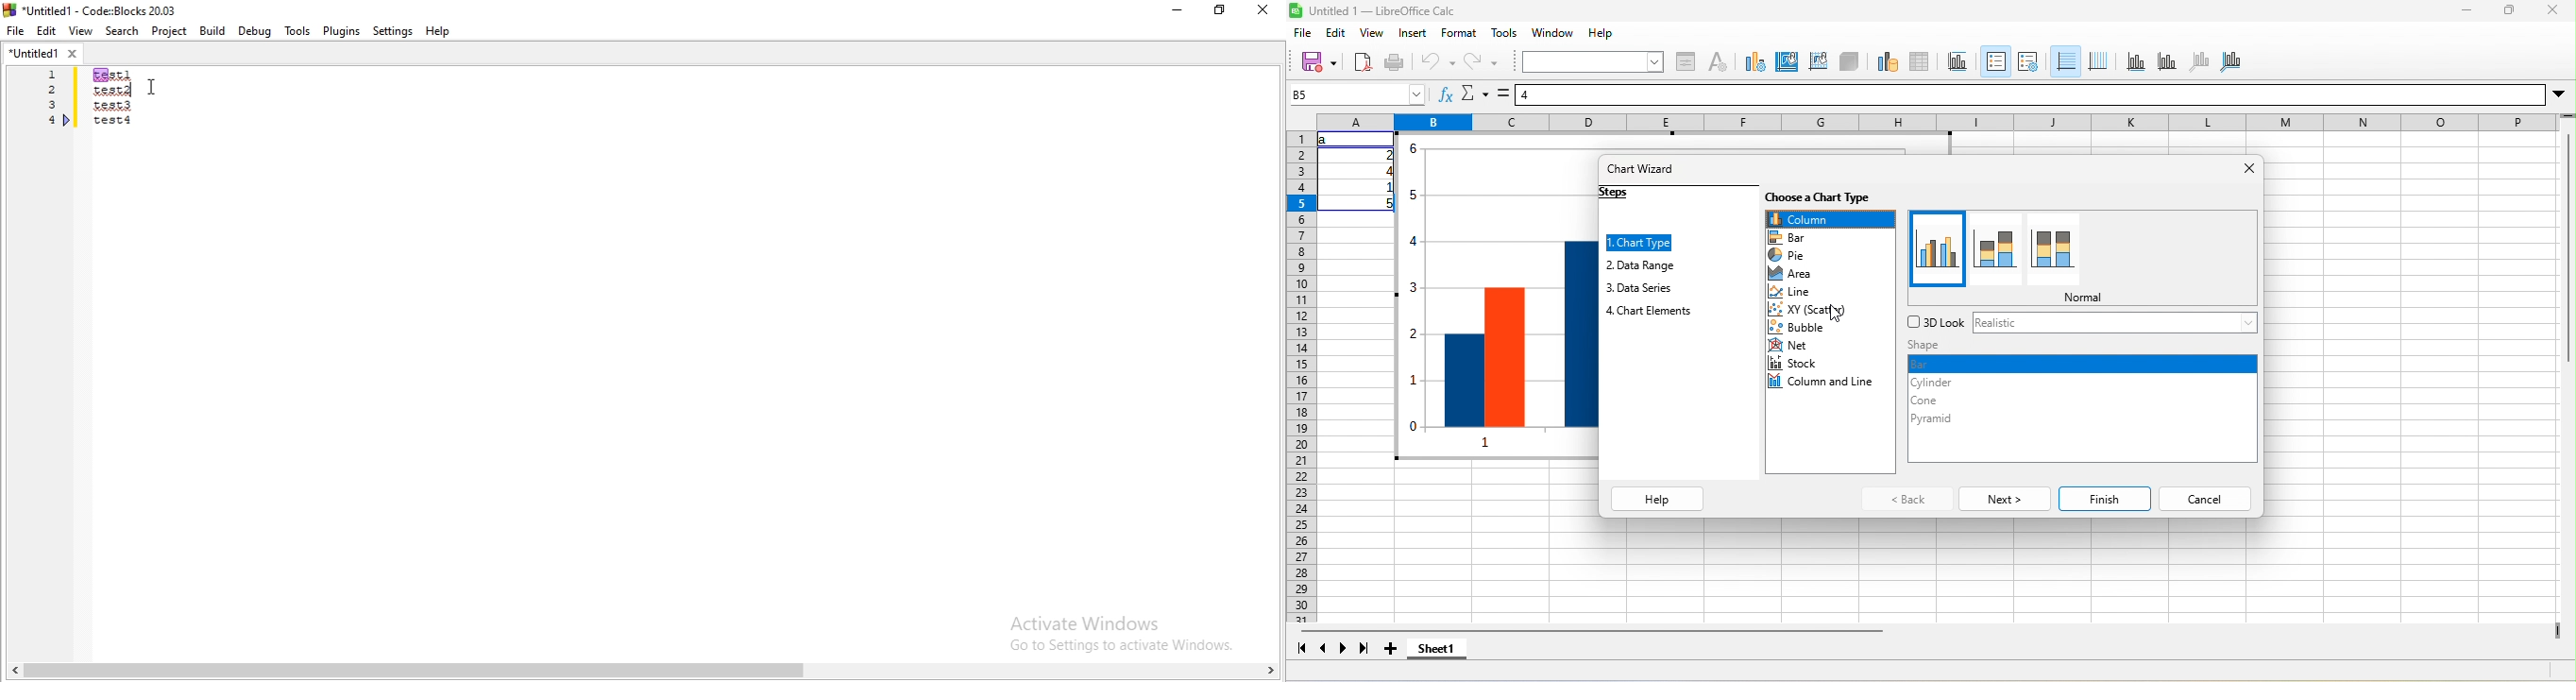  I want to click on Search , so click(123, 32).